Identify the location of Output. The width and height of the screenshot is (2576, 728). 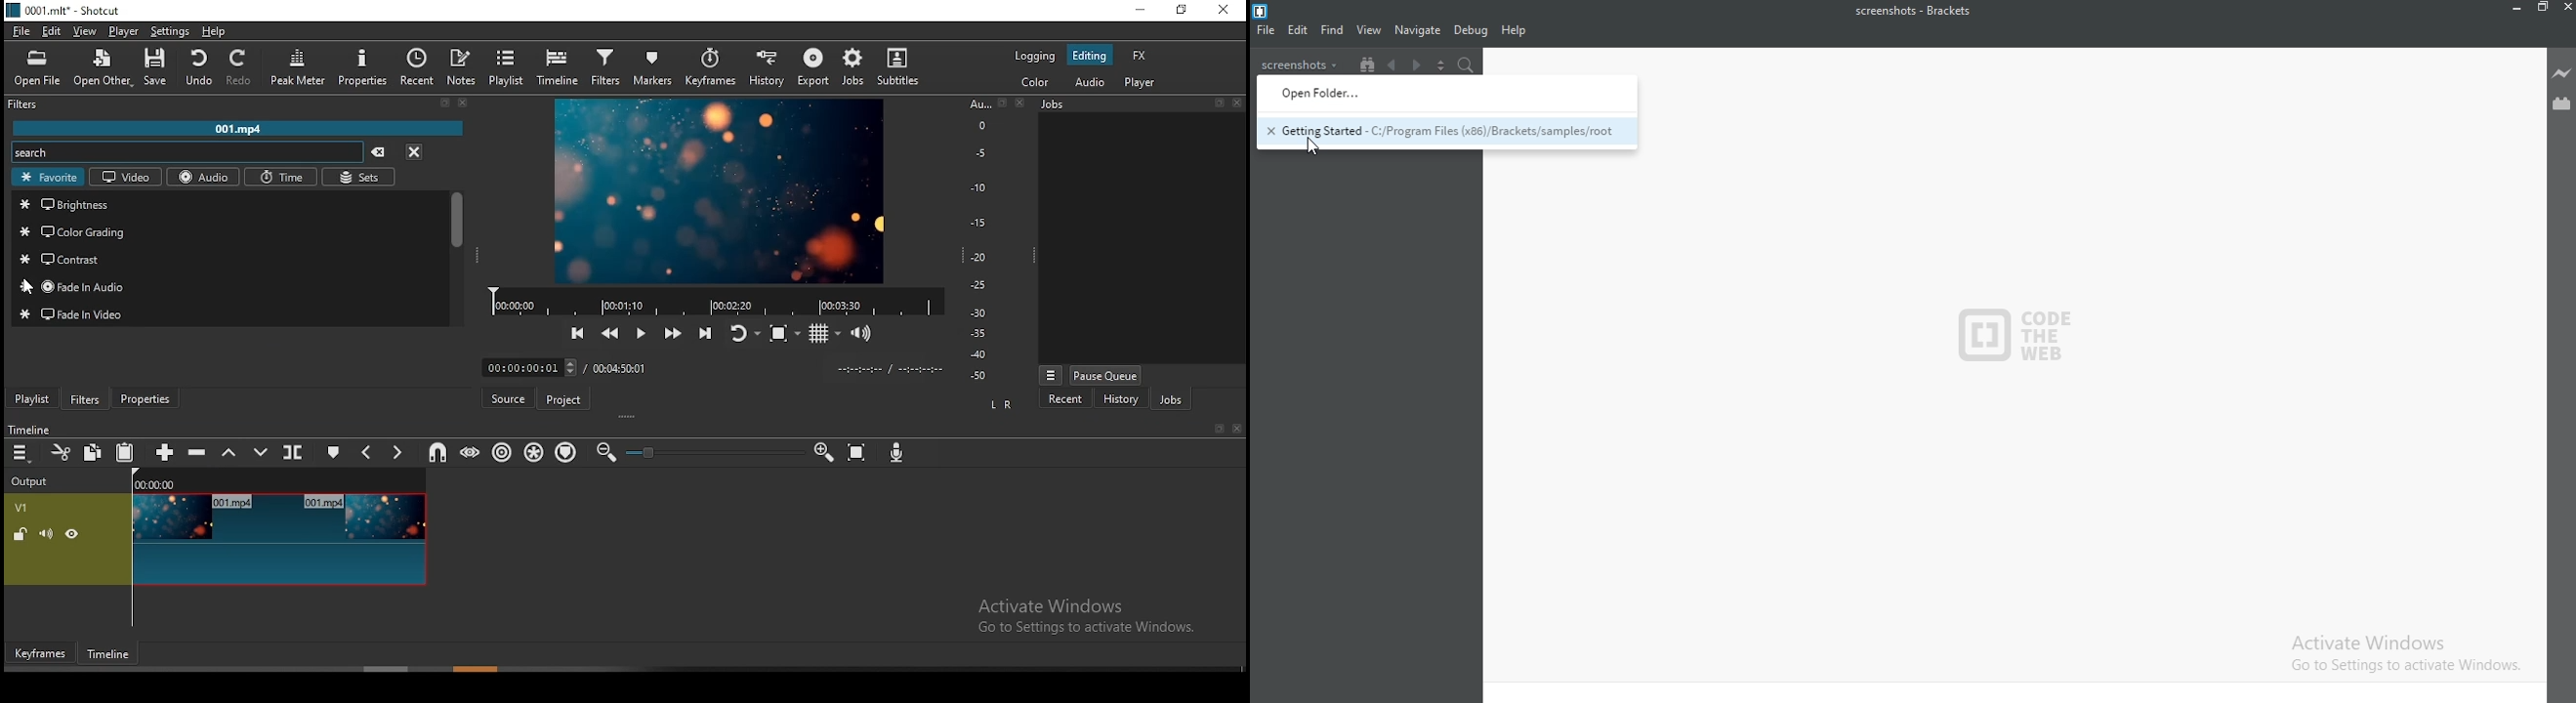
(33, 481).